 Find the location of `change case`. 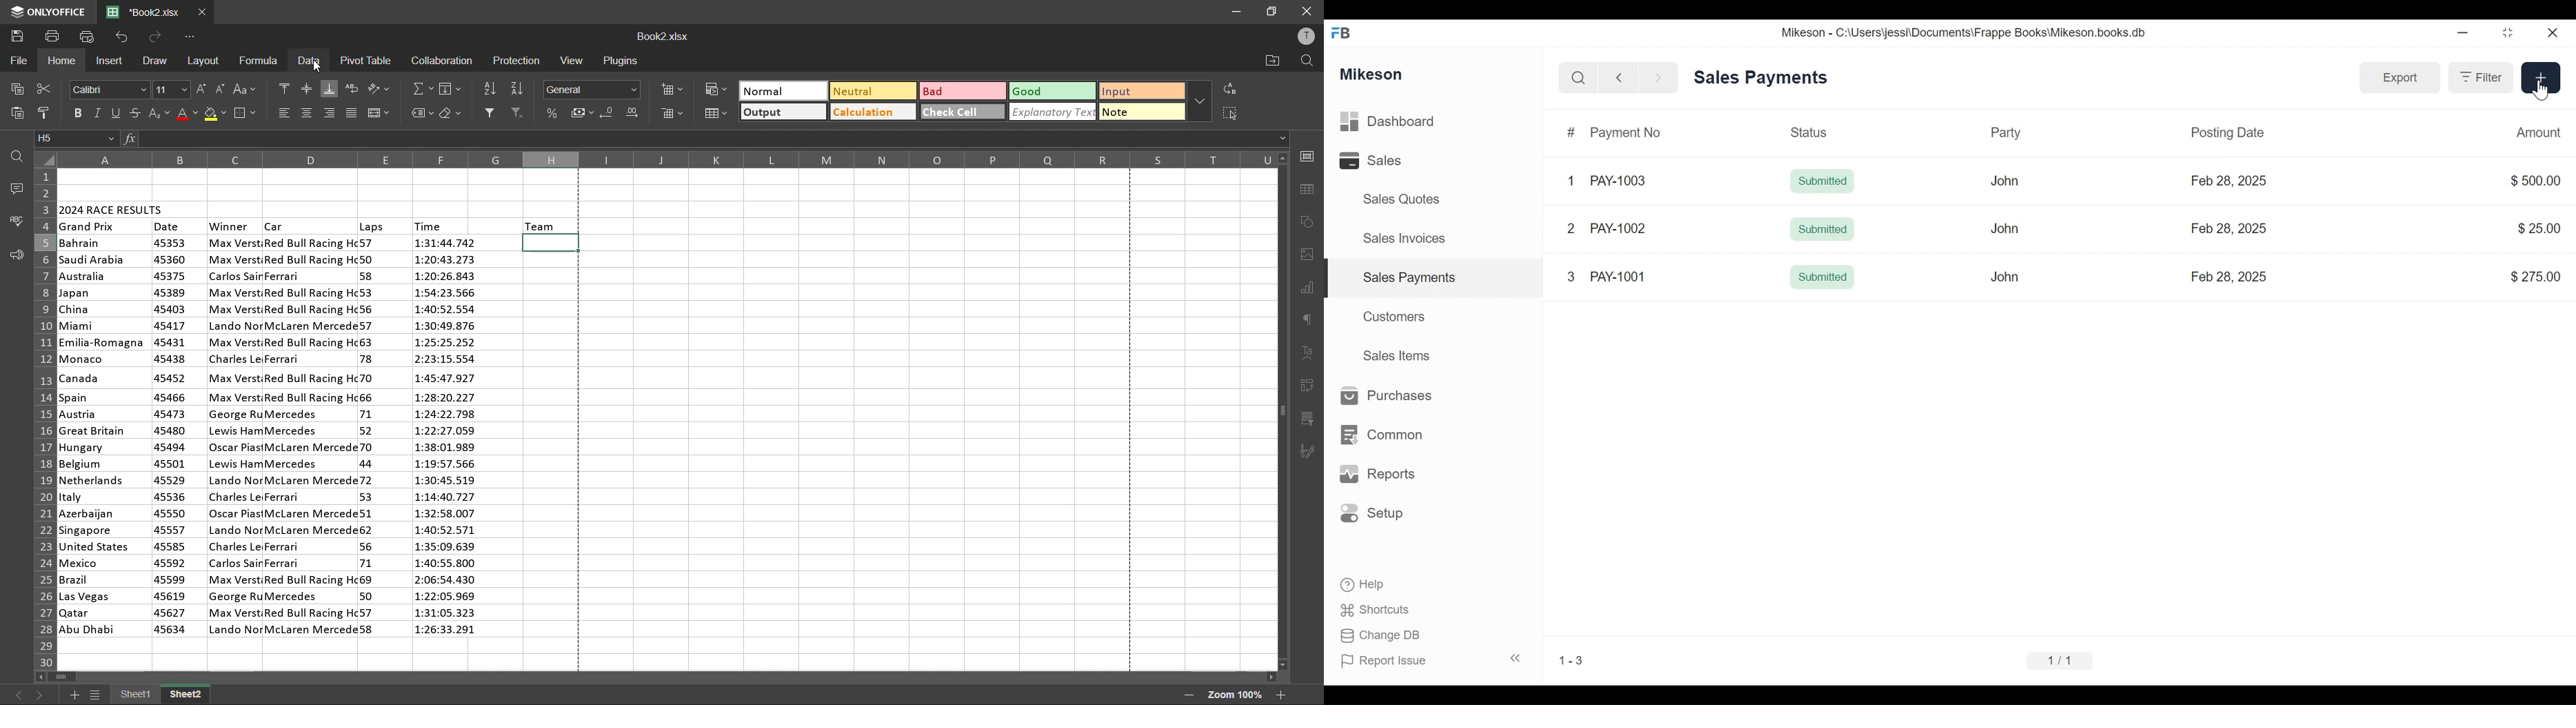

change case is located at coordinates (245, 91).